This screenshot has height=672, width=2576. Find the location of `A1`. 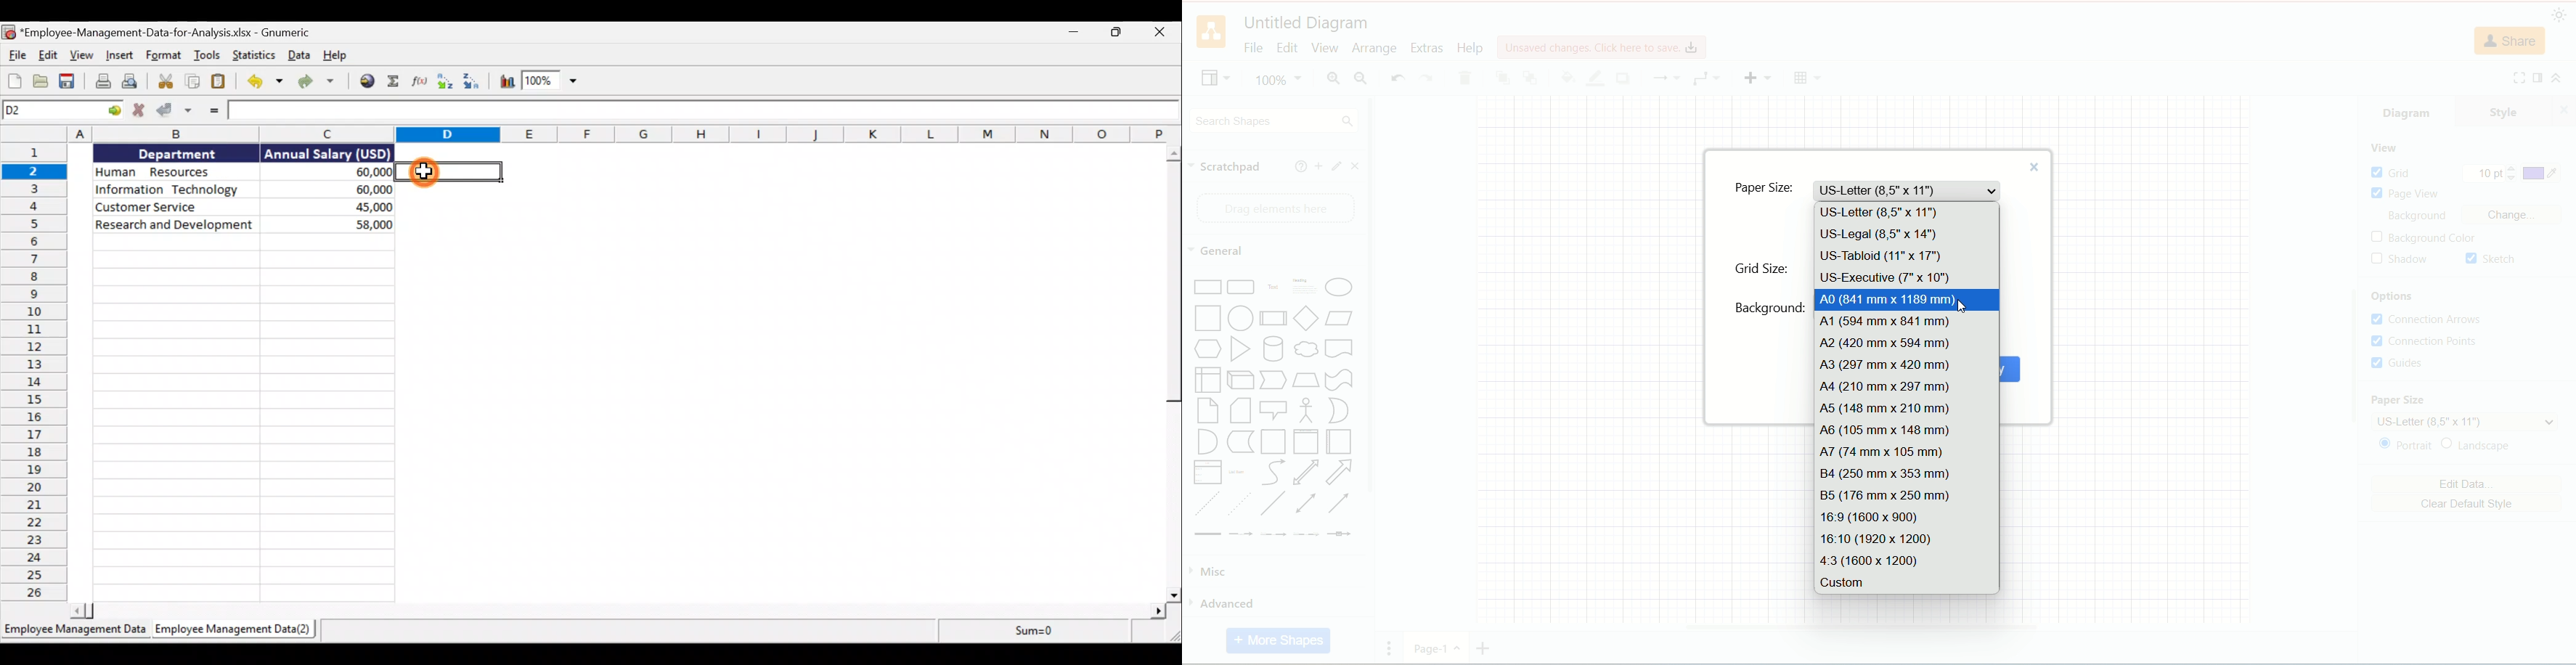

A1 is located at coordinates (1905, 322).